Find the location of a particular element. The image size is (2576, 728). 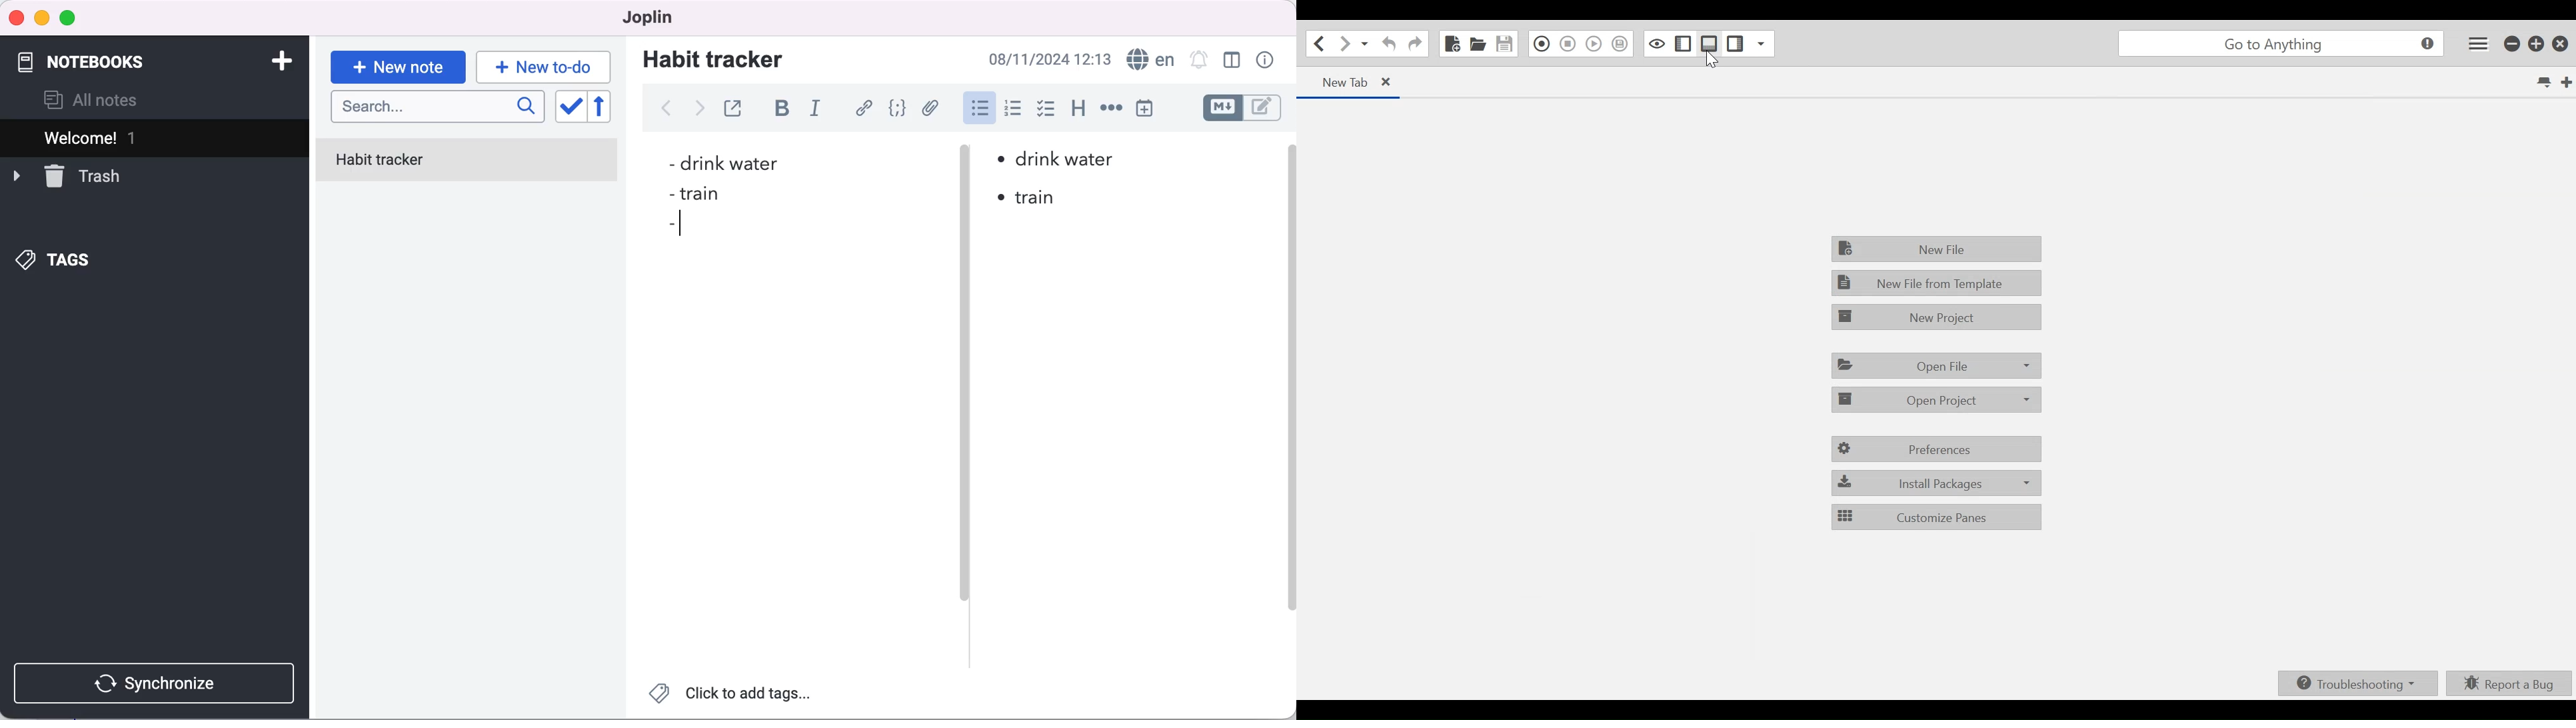

New Tab is located at coordinates (2565, 83).